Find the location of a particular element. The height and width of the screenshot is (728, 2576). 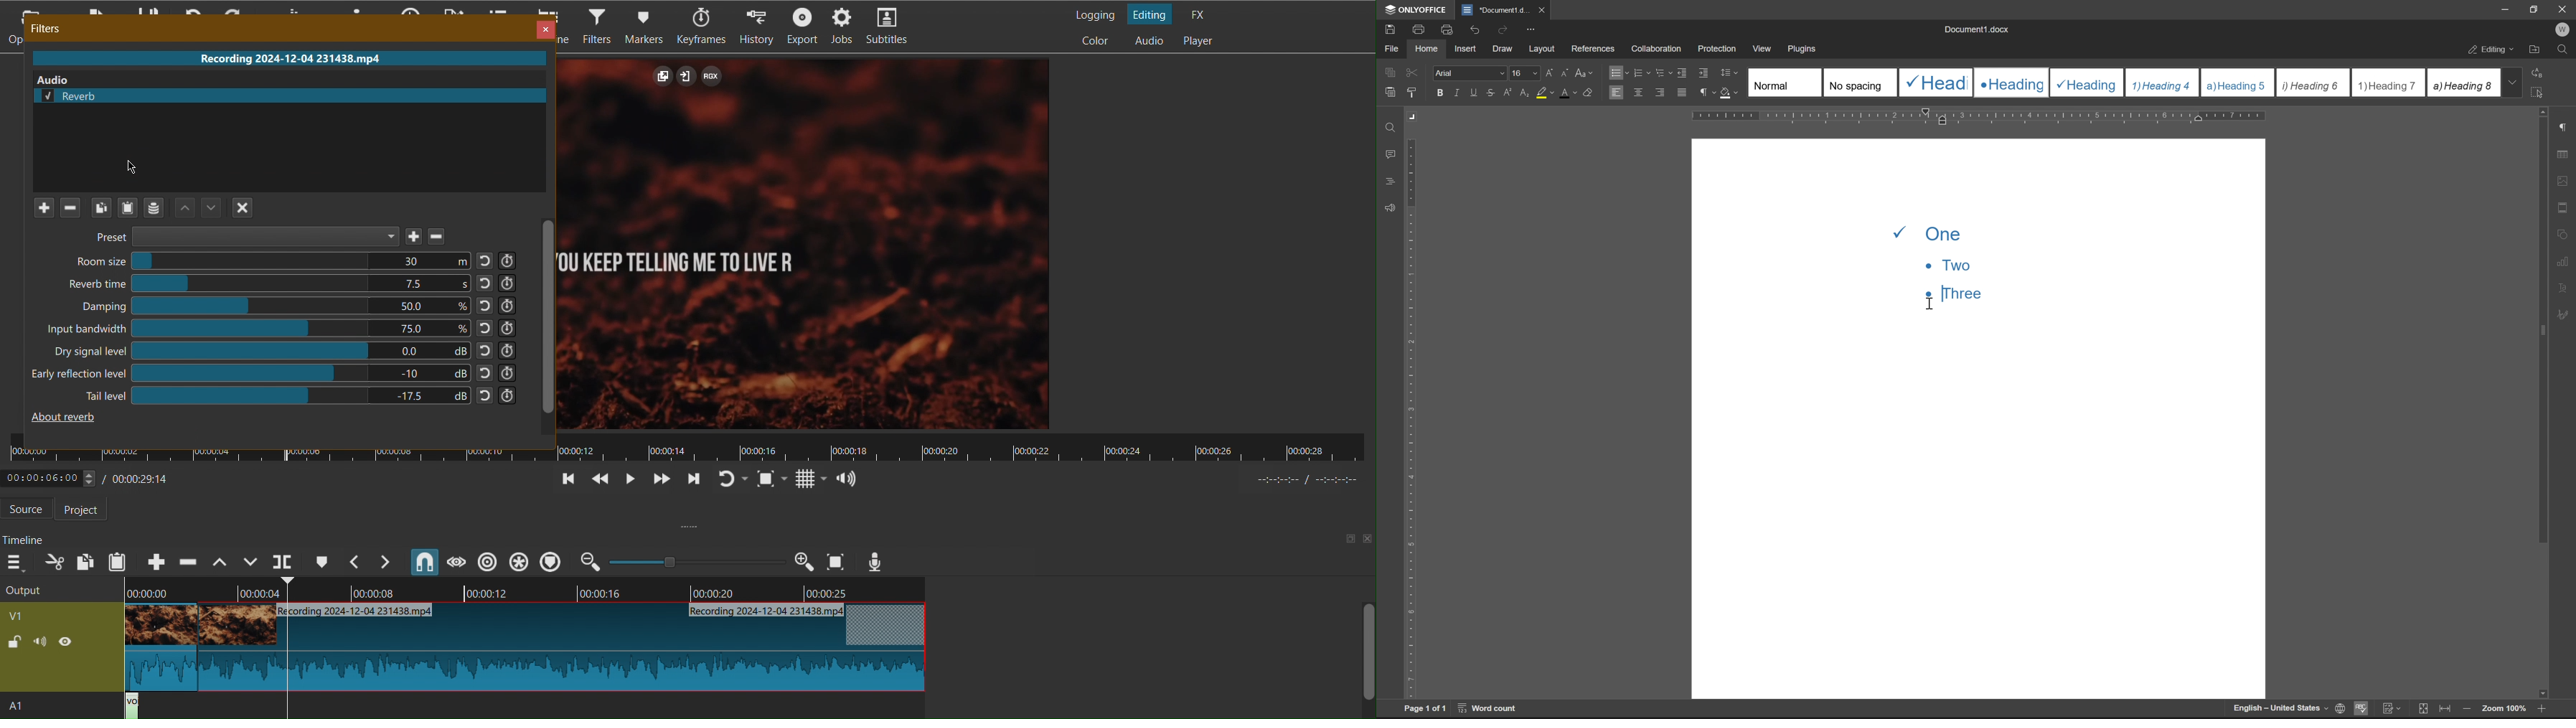

two is located at coordinates (1935, 265).